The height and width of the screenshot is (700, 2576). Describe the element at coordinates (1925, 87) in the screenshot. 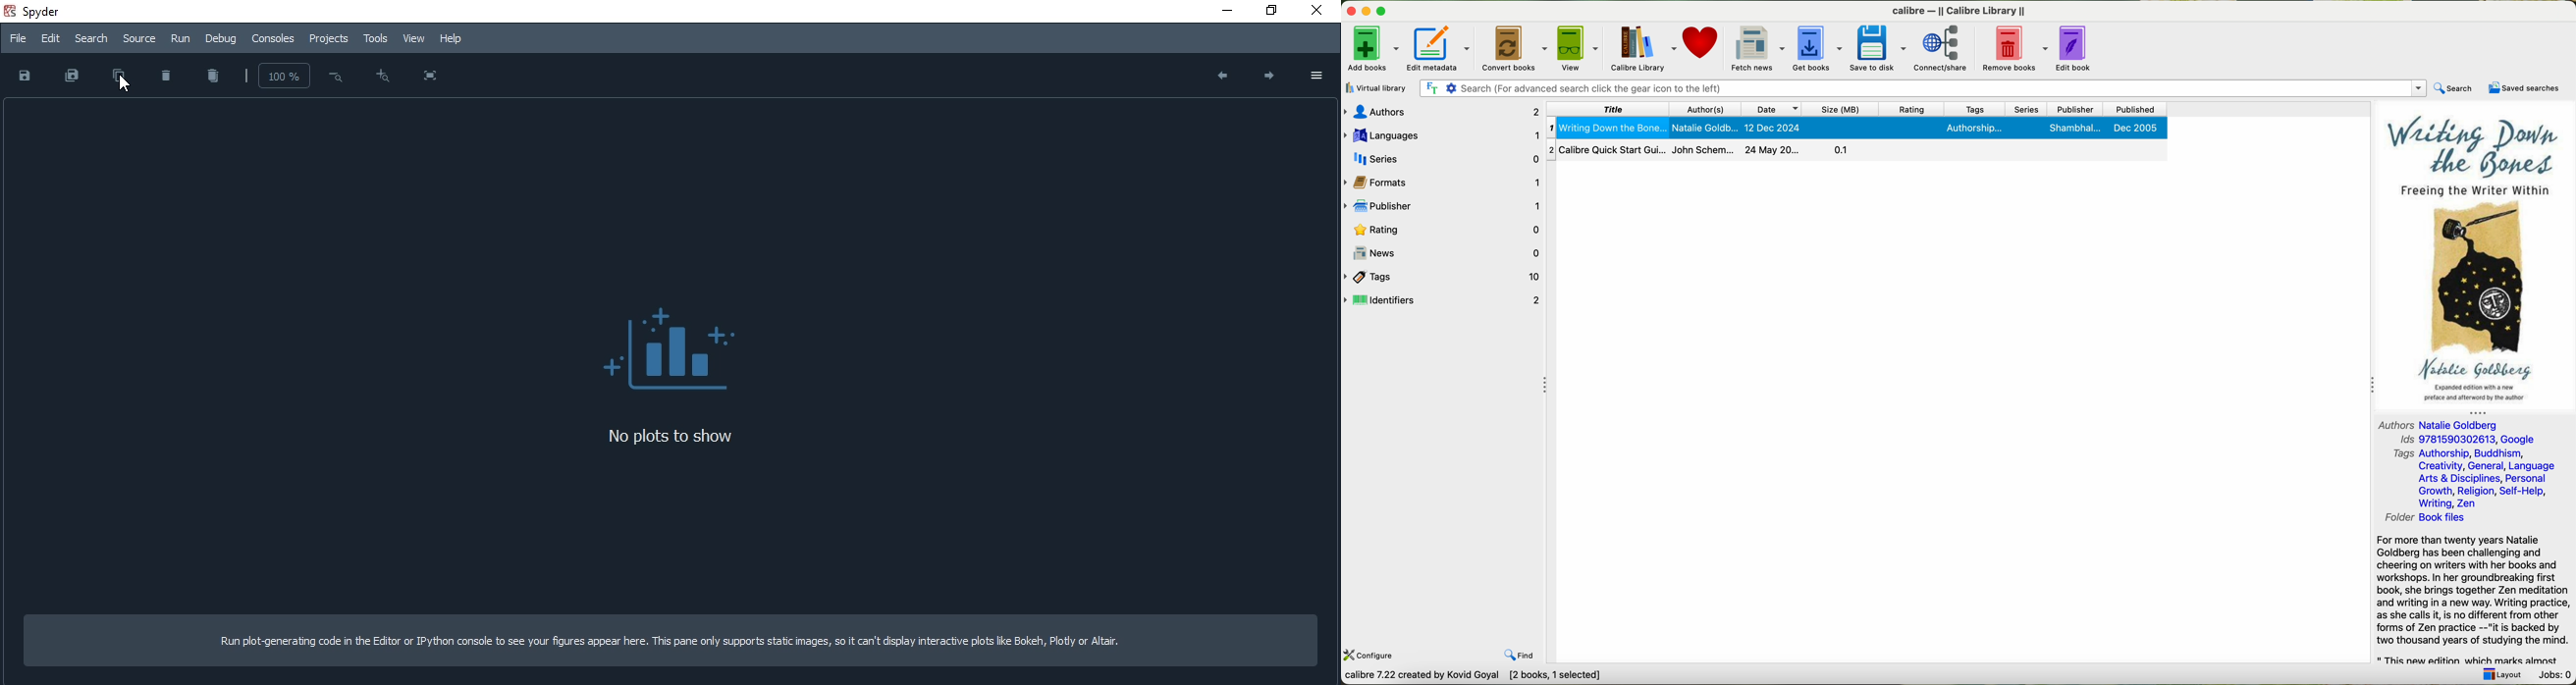

I see `searrch bar` at that location.